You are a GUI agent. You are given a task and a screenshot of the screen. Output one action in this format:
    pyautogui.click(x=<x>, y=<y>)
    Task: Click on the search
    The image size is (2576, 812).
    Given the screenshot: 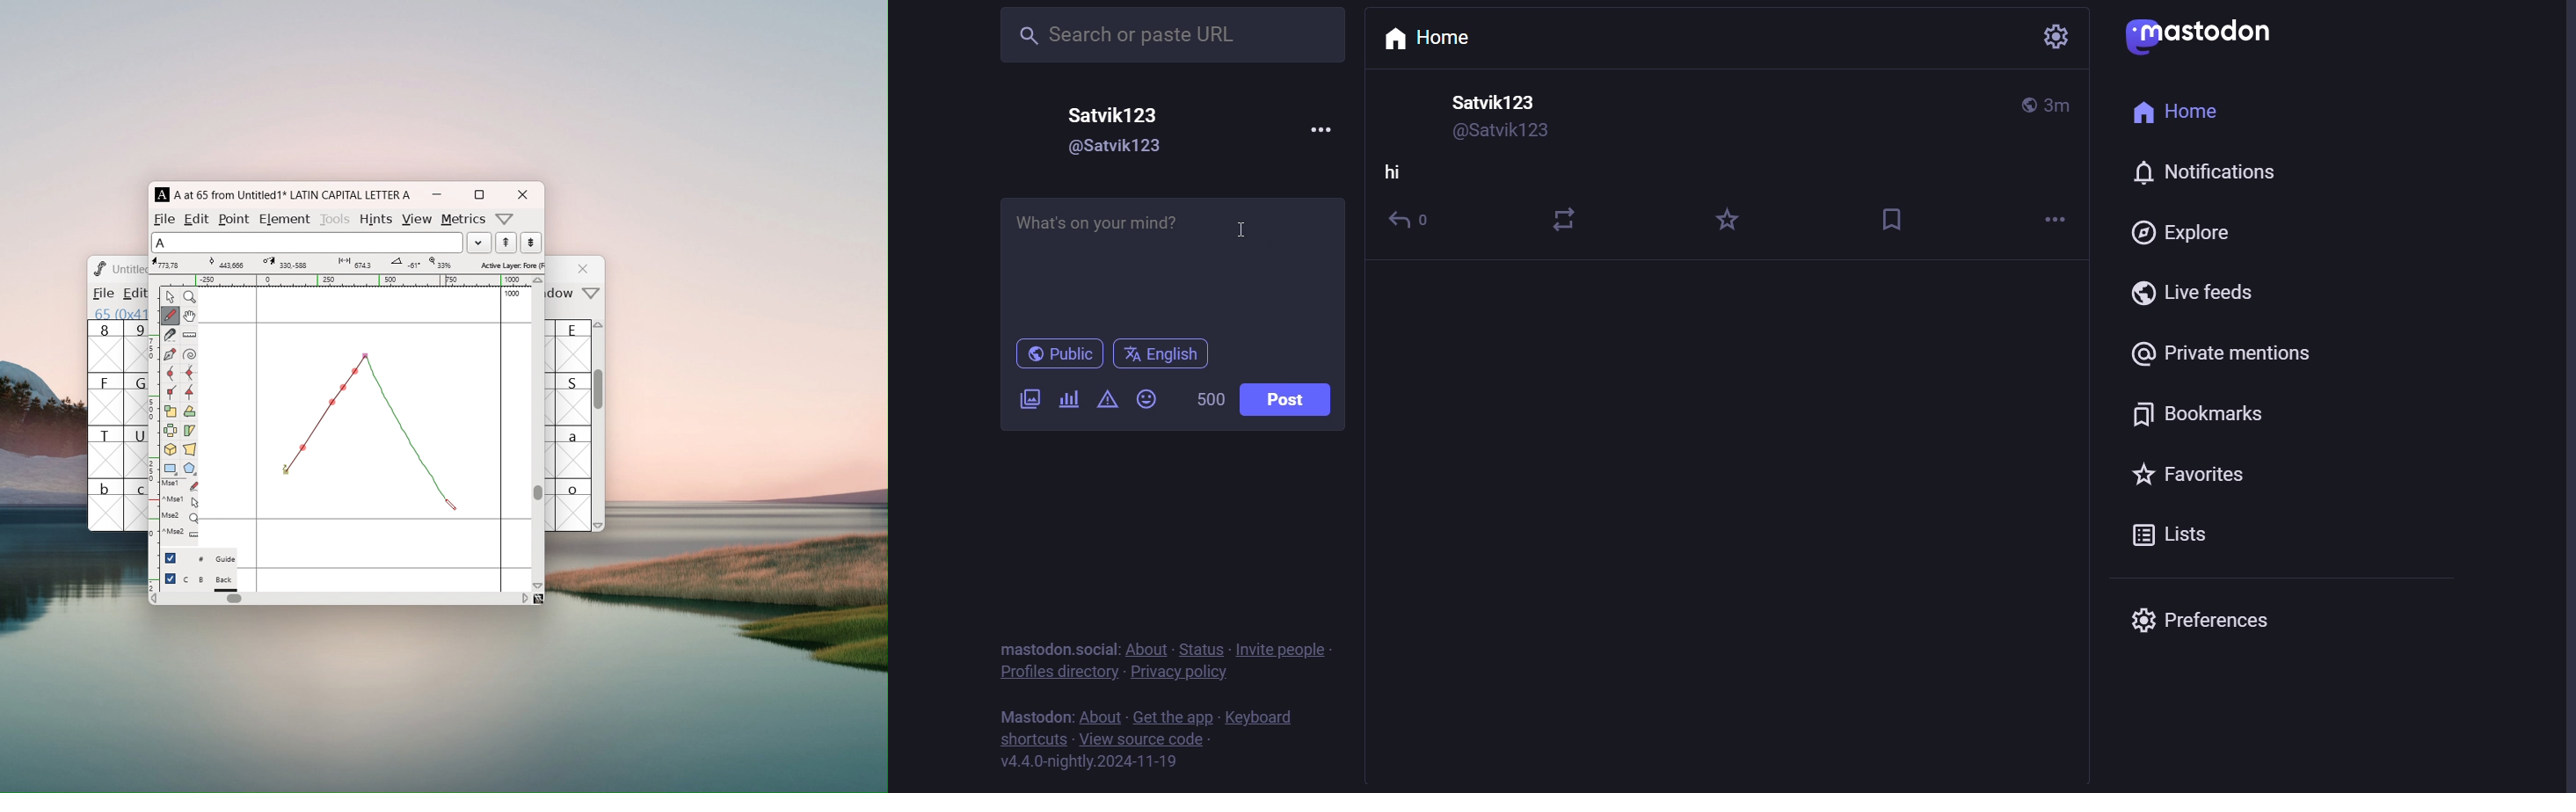 What is the action you would take?
    pyautogui.click(x=1168, y=36)
    